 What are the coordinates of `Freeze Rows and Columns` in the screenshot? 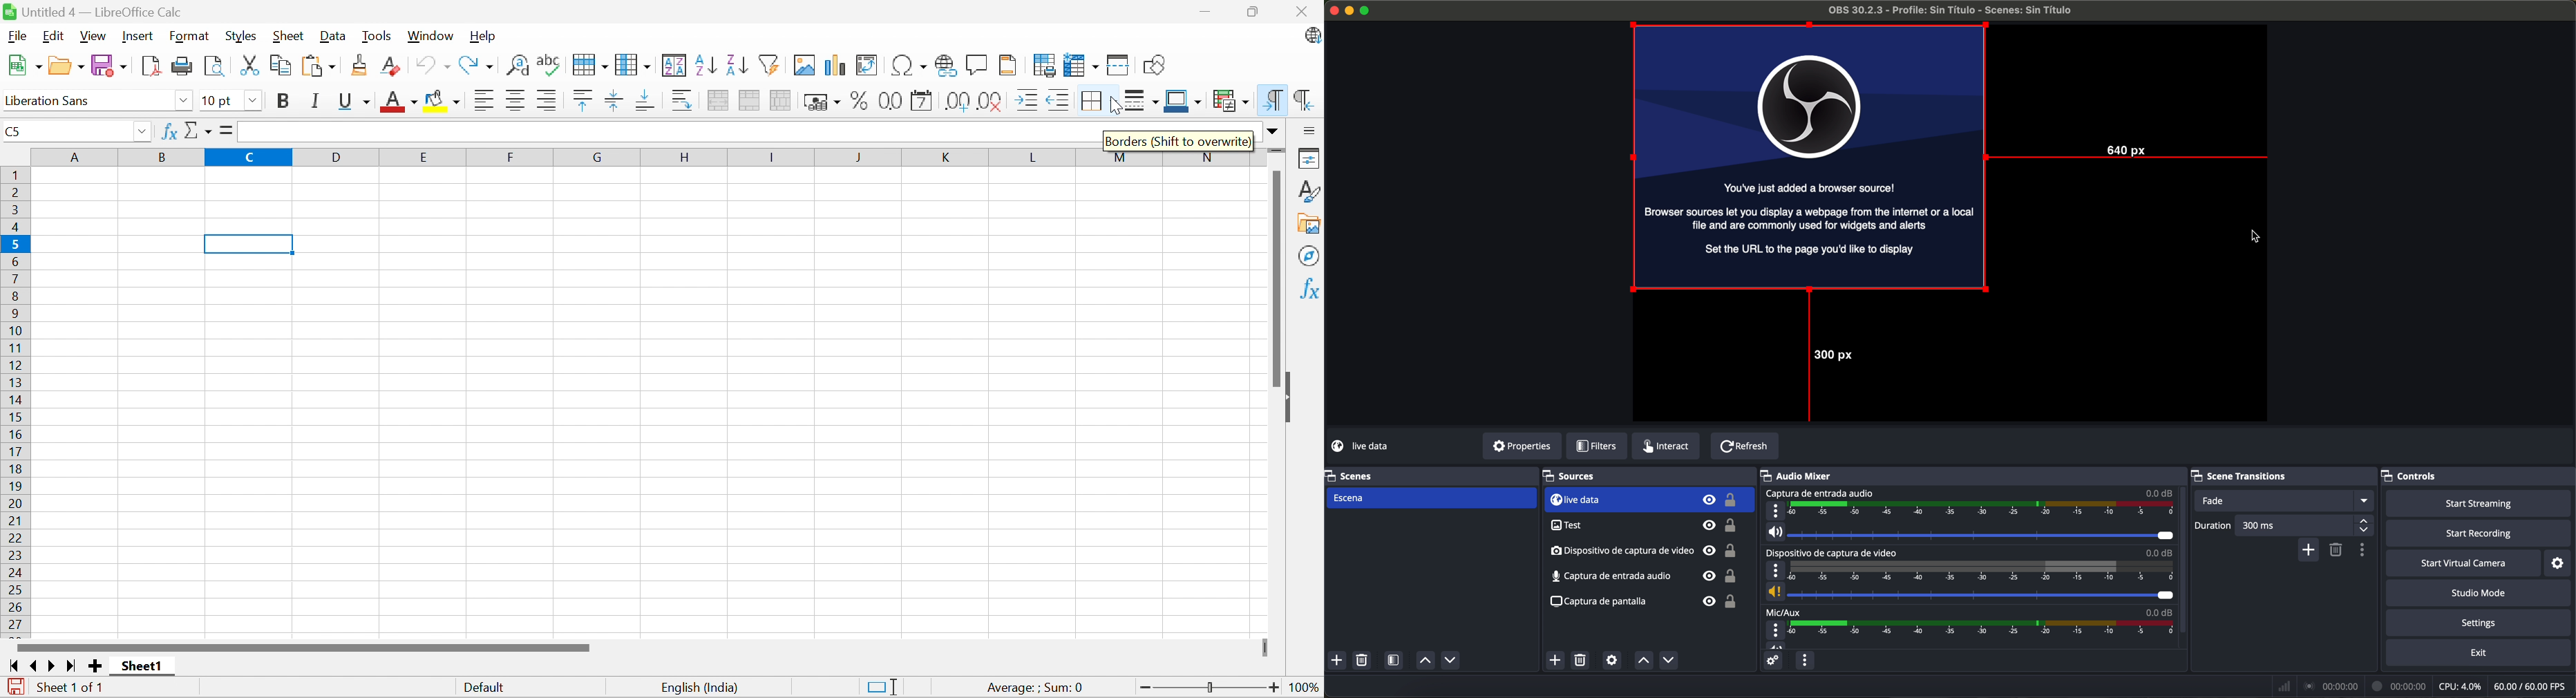 It's located at (1082, 65).